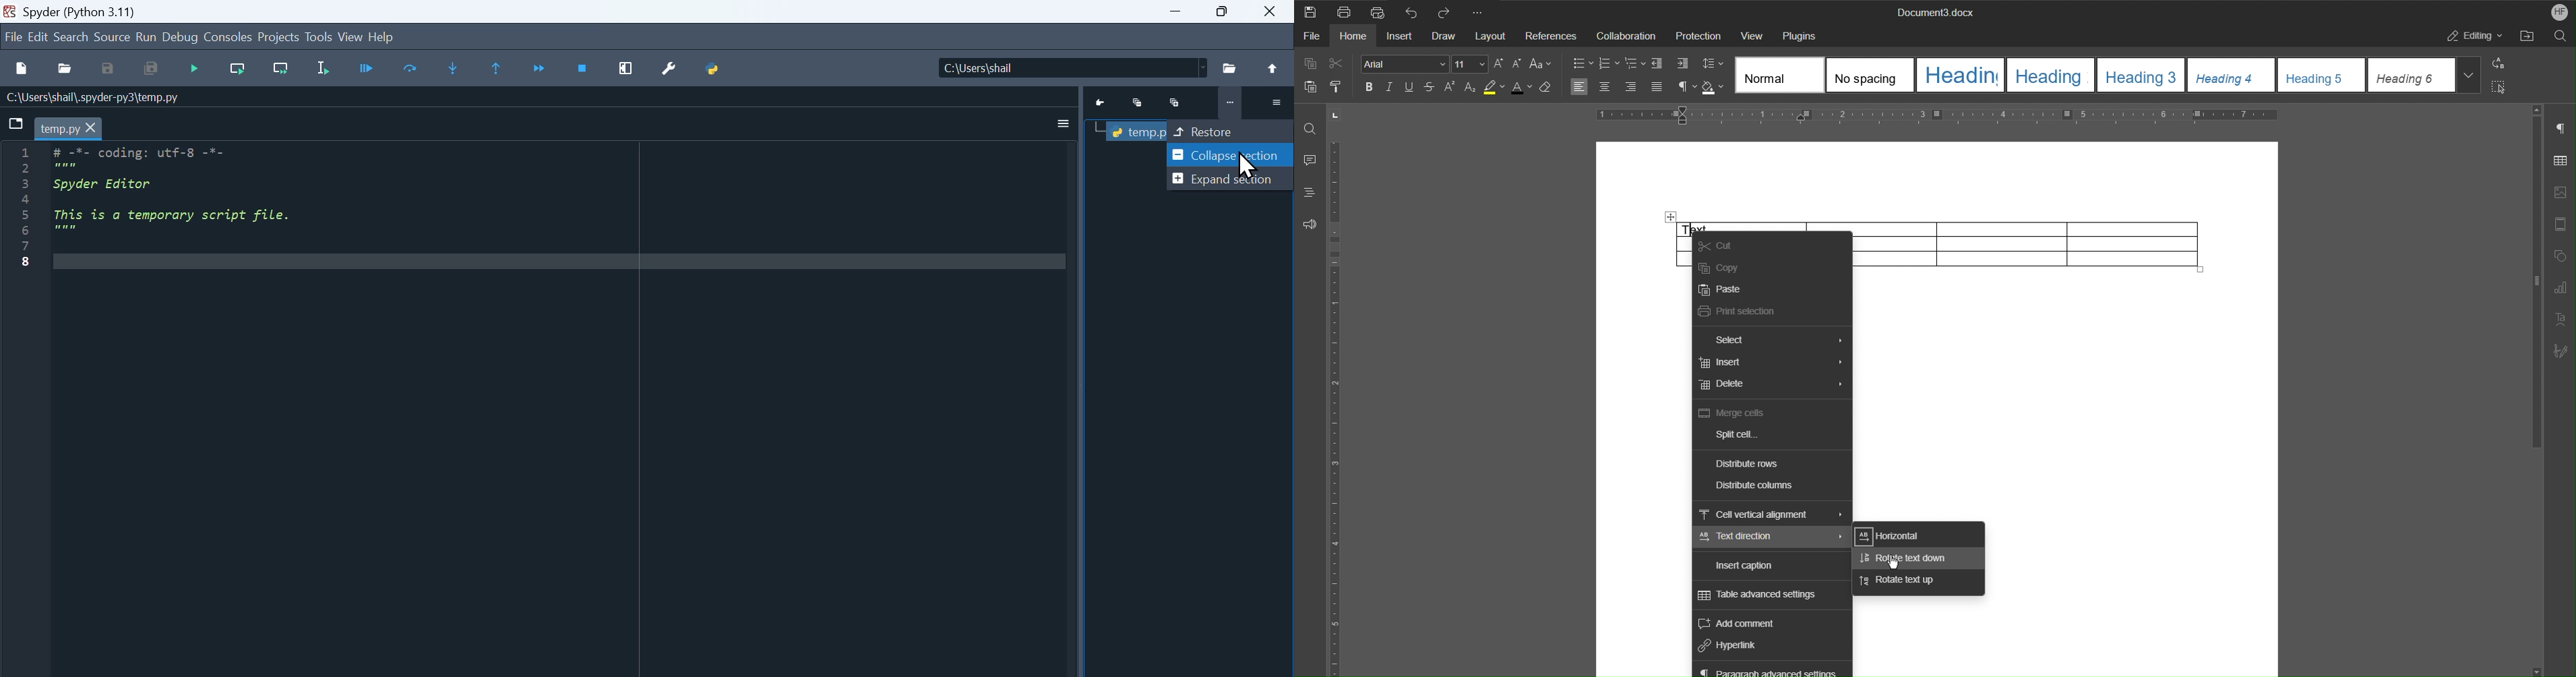 This screenshot has height=700, width=2576. Describe the element at coordinates (2413, 76) in the screenshot. I see `Heading 6` at that location.